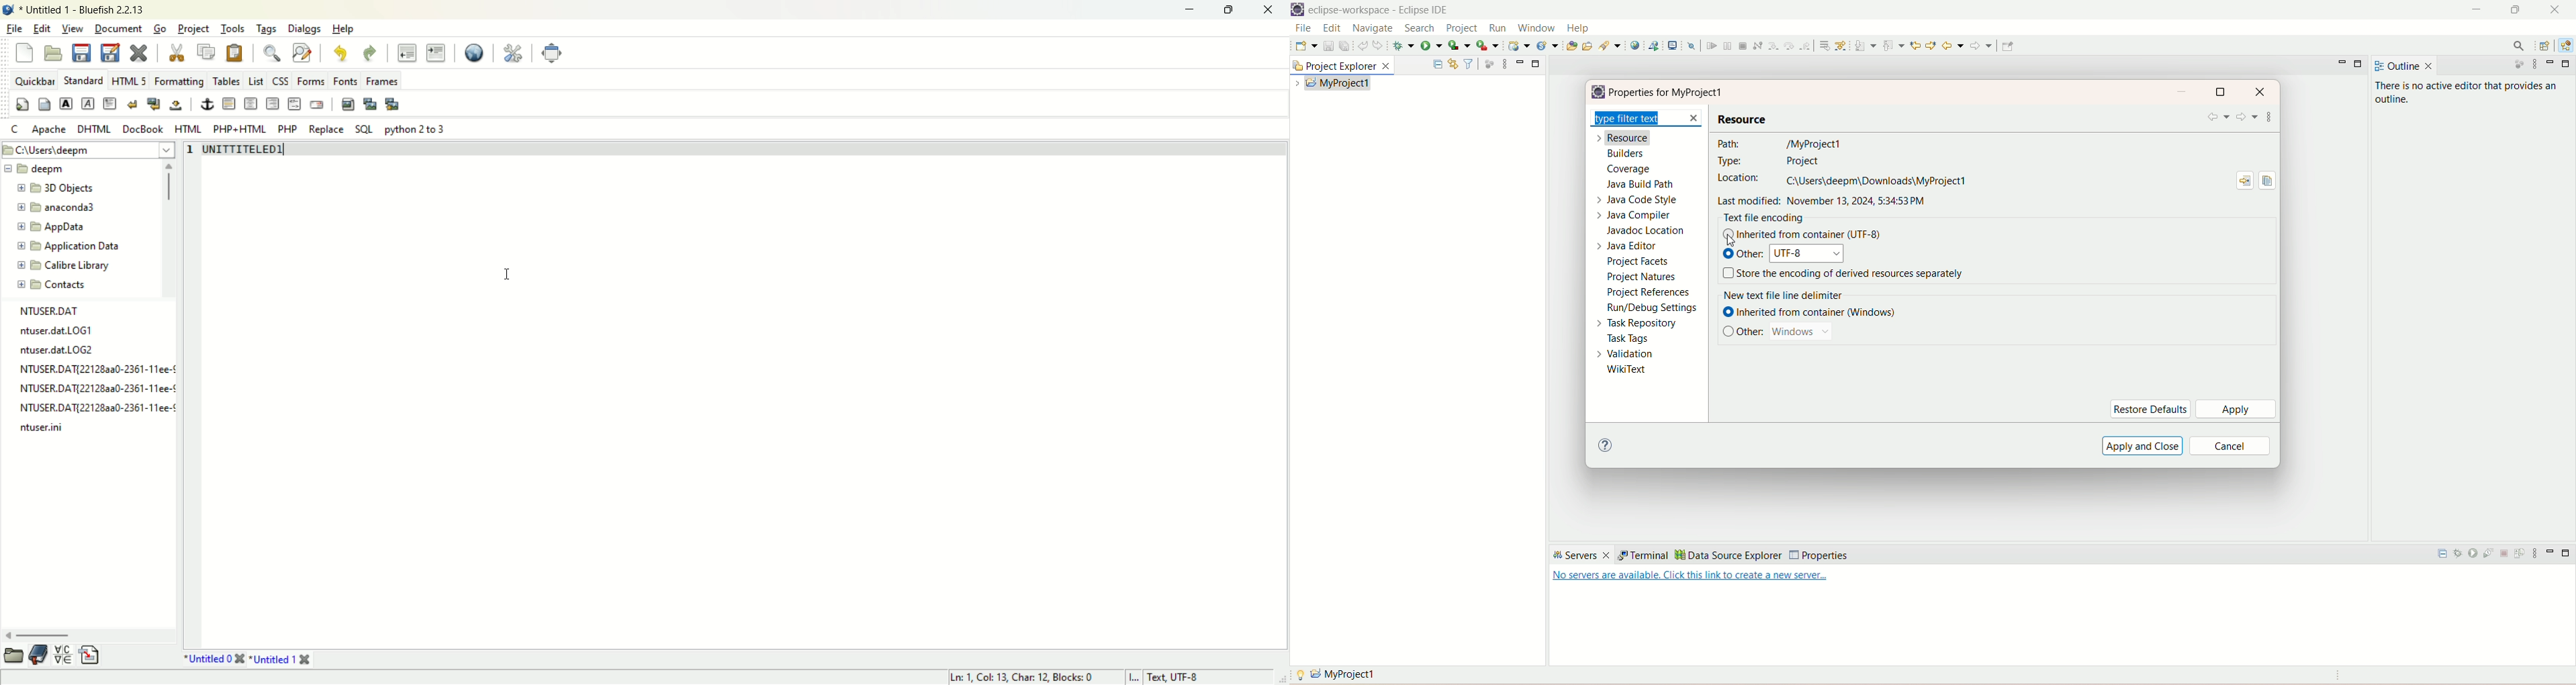 The image size is (2576, 700). Describe the element at coordinates (52, 53) in the screenshot. I see `open` at that location.